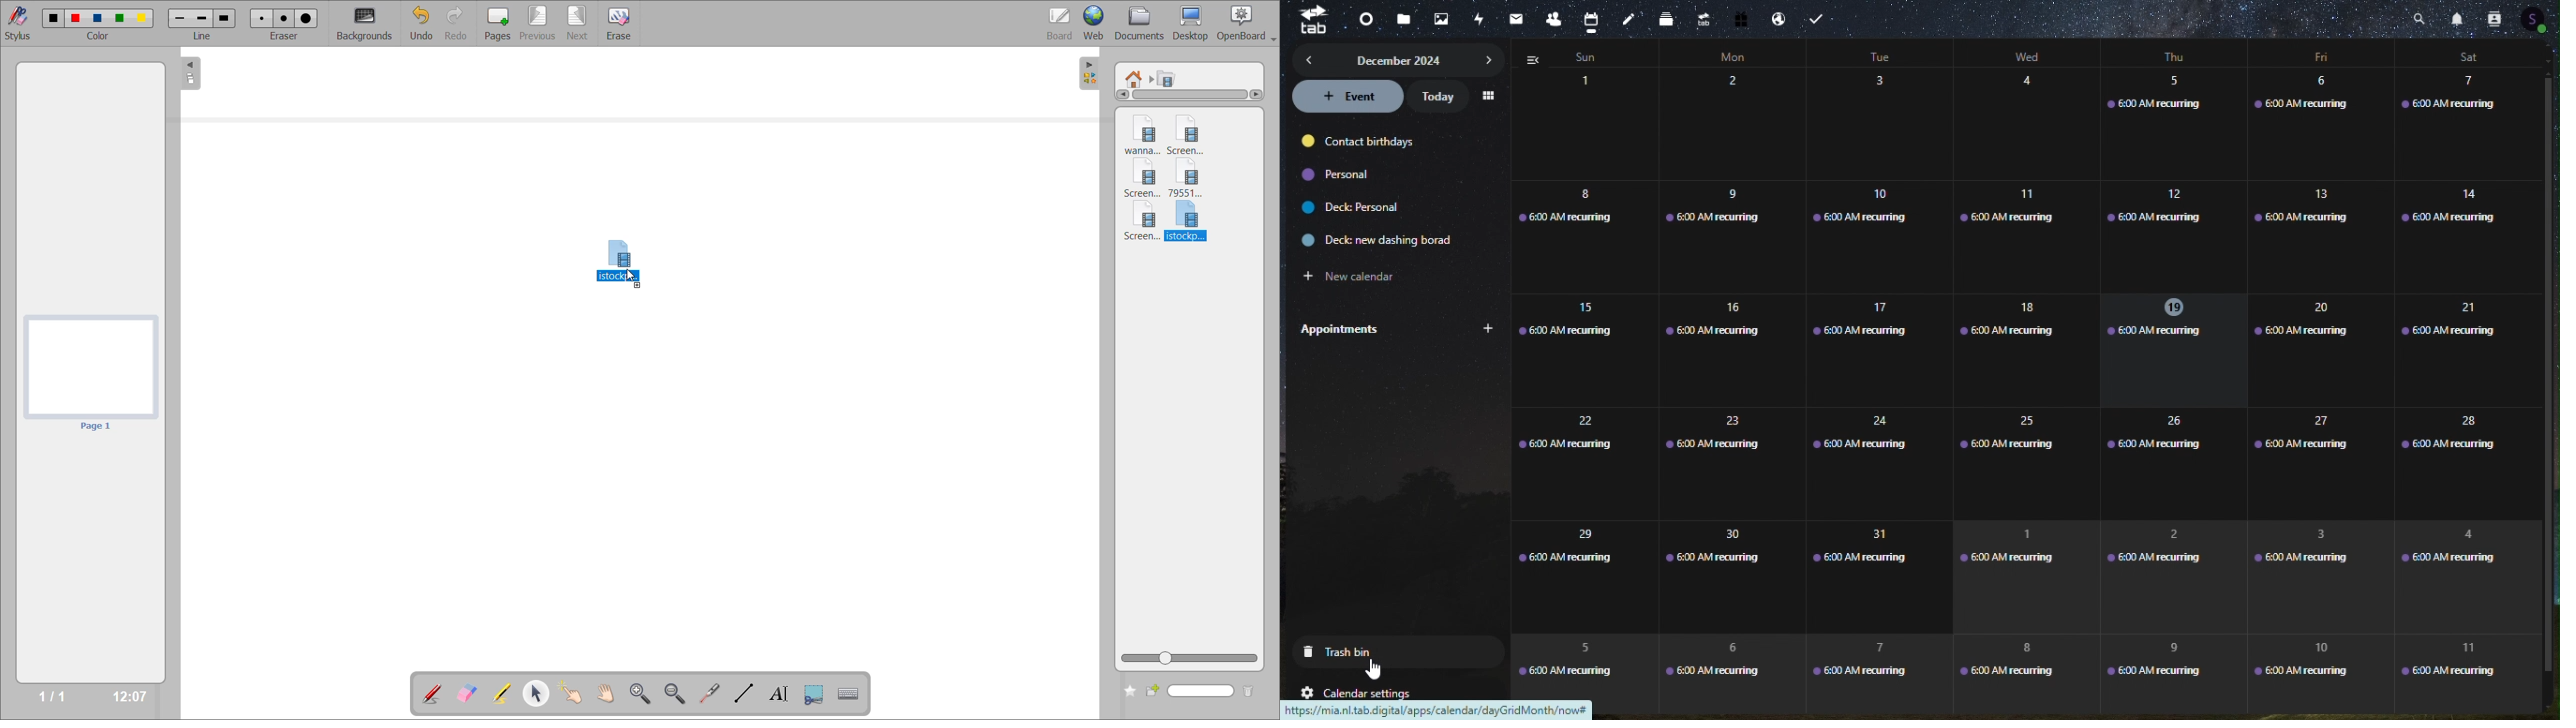 The image size is (2576, 728). Describe the element at coordinates (76, 18) in the screenshot. I see `color 2` at that location.